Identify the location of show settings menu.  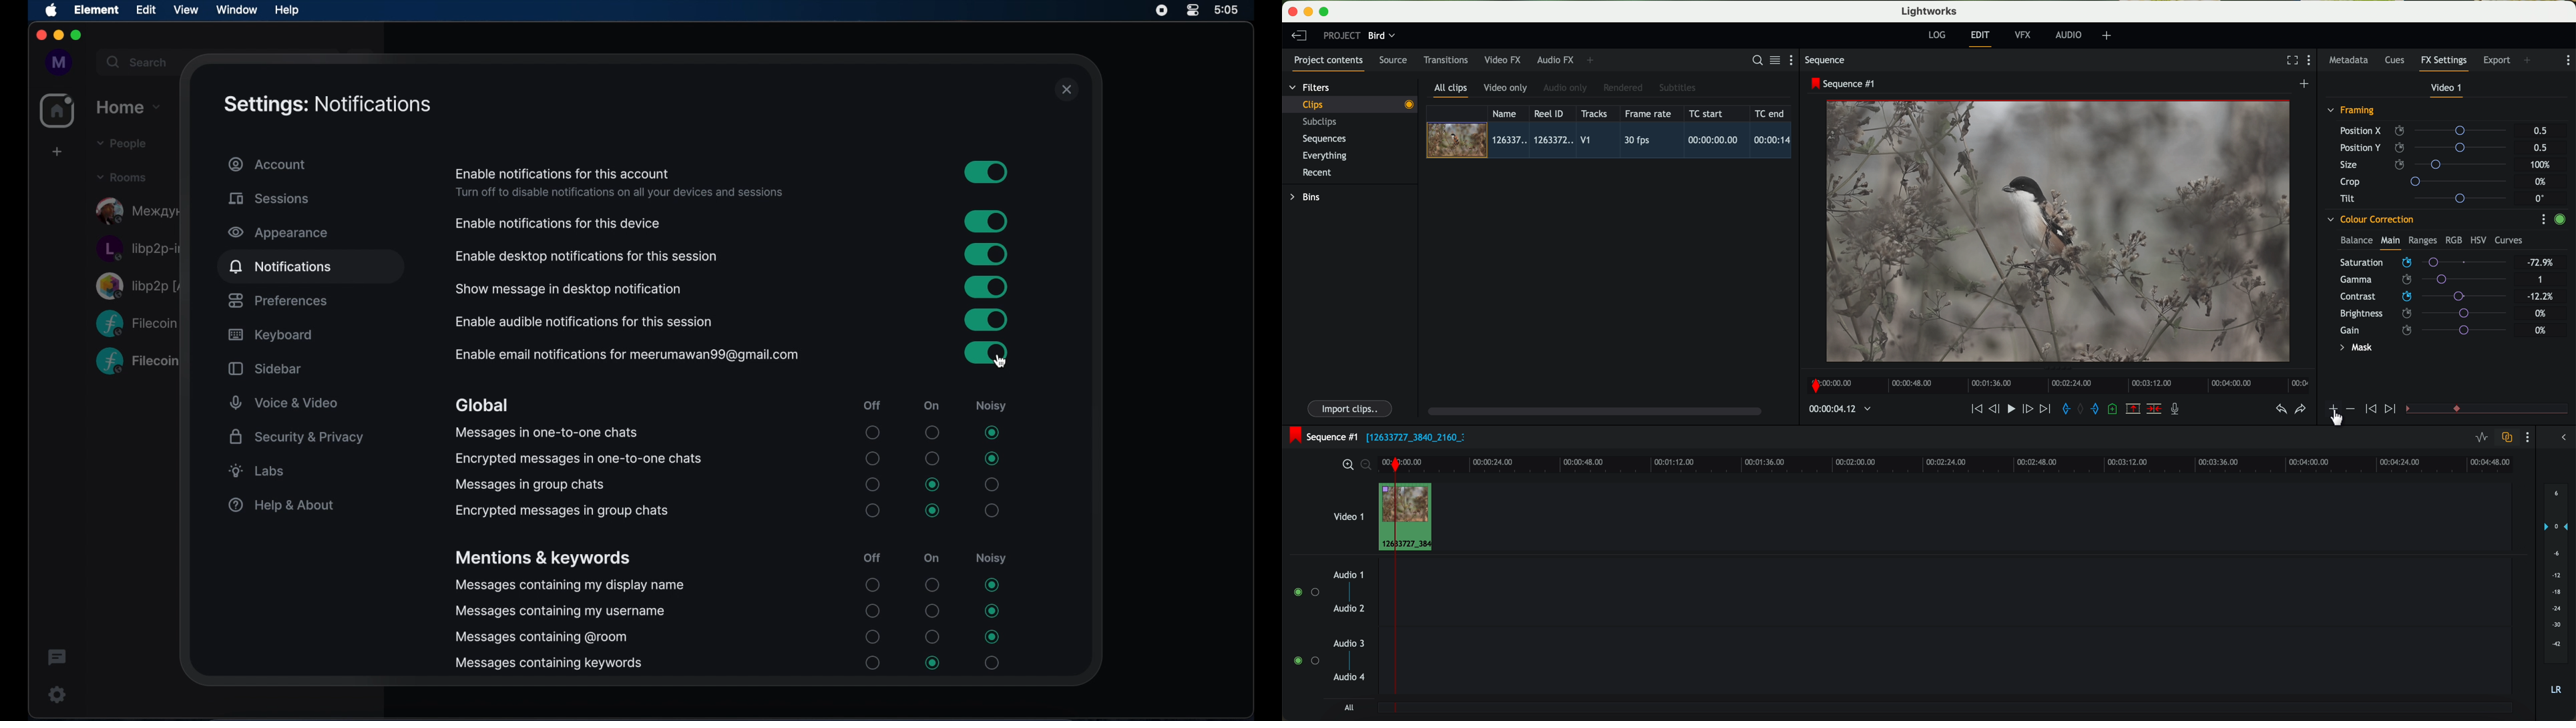
(2543, 219).